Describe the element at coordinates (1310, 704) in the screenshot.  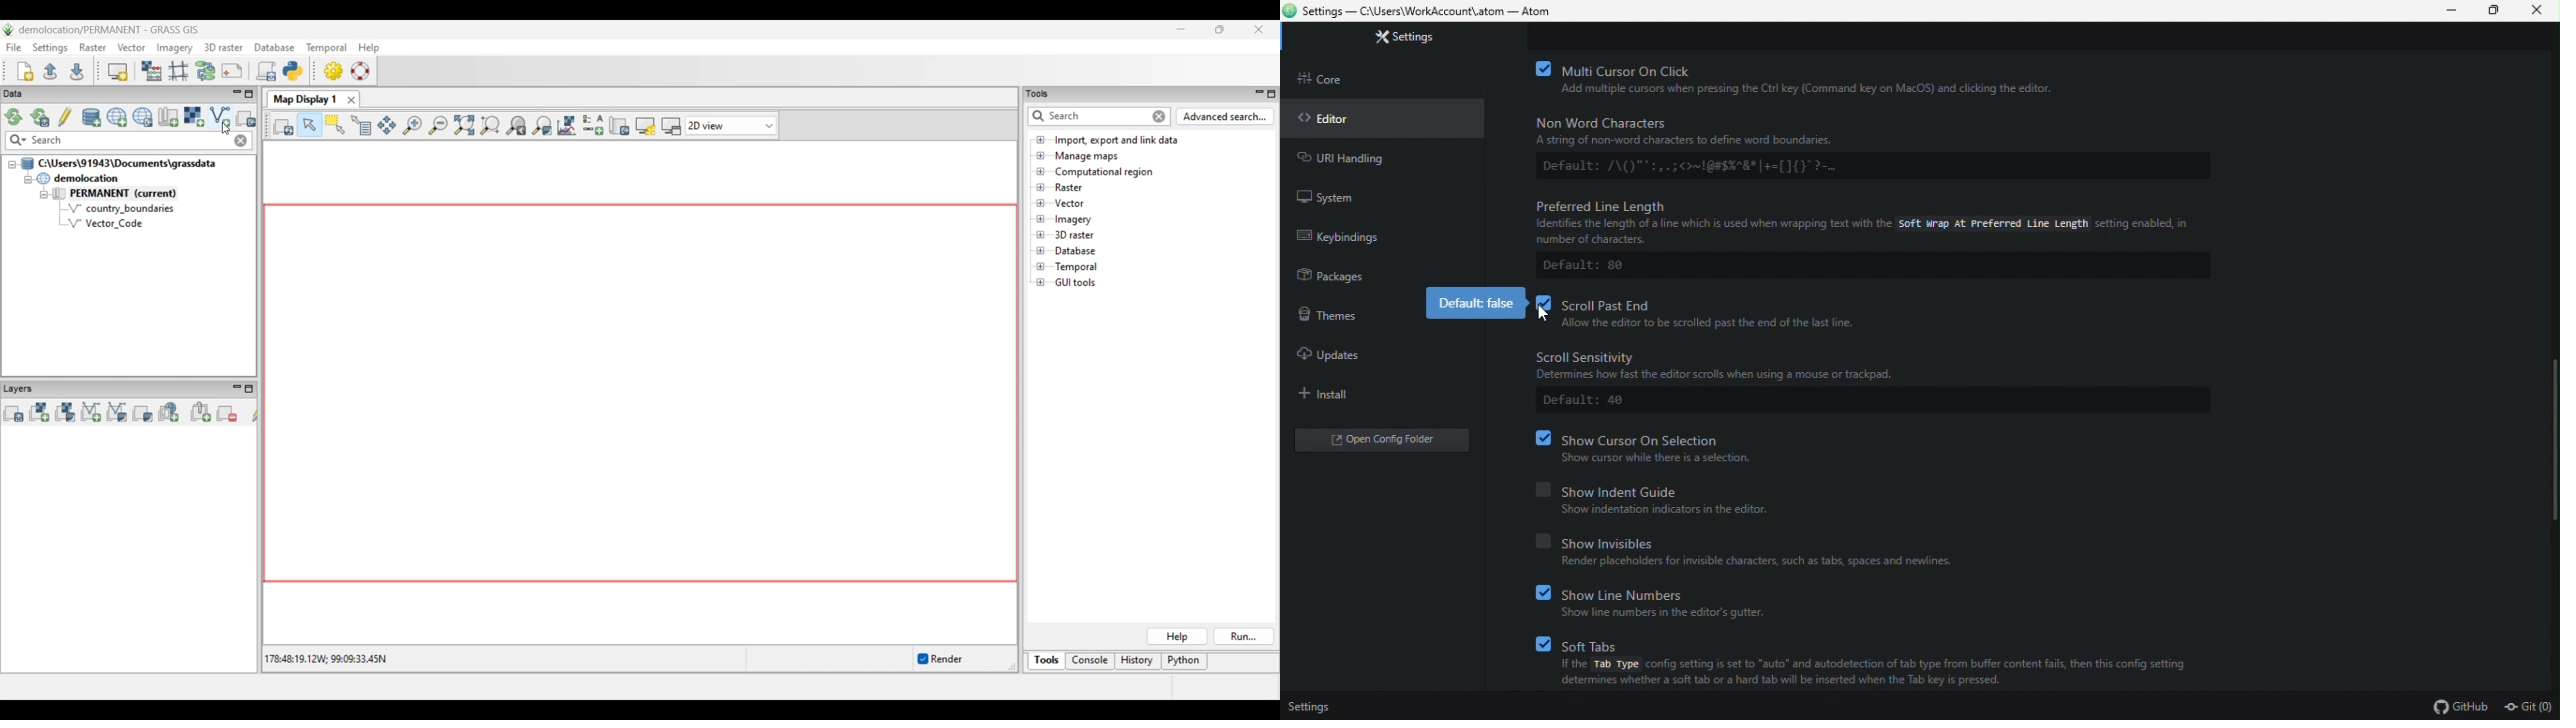
I see `Settings` at that location.